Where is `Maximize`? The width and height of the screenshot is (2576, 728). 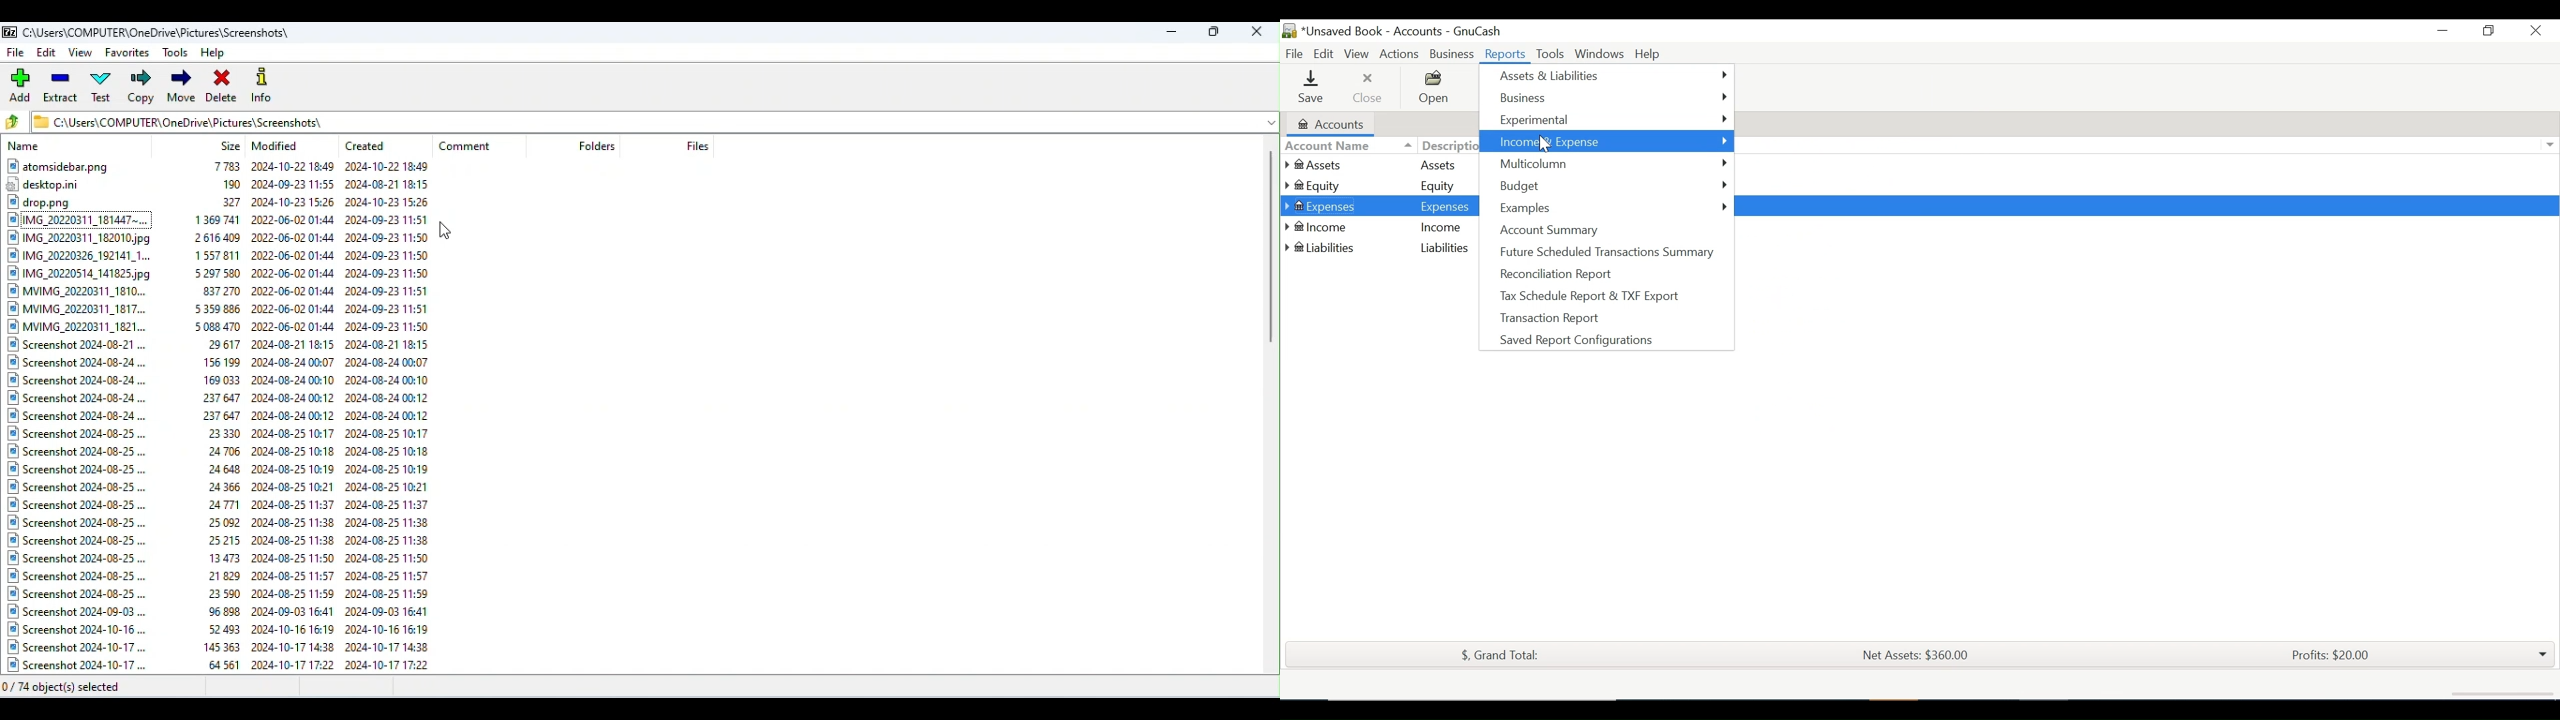
Maximize is located at coordinates (1214, 31).